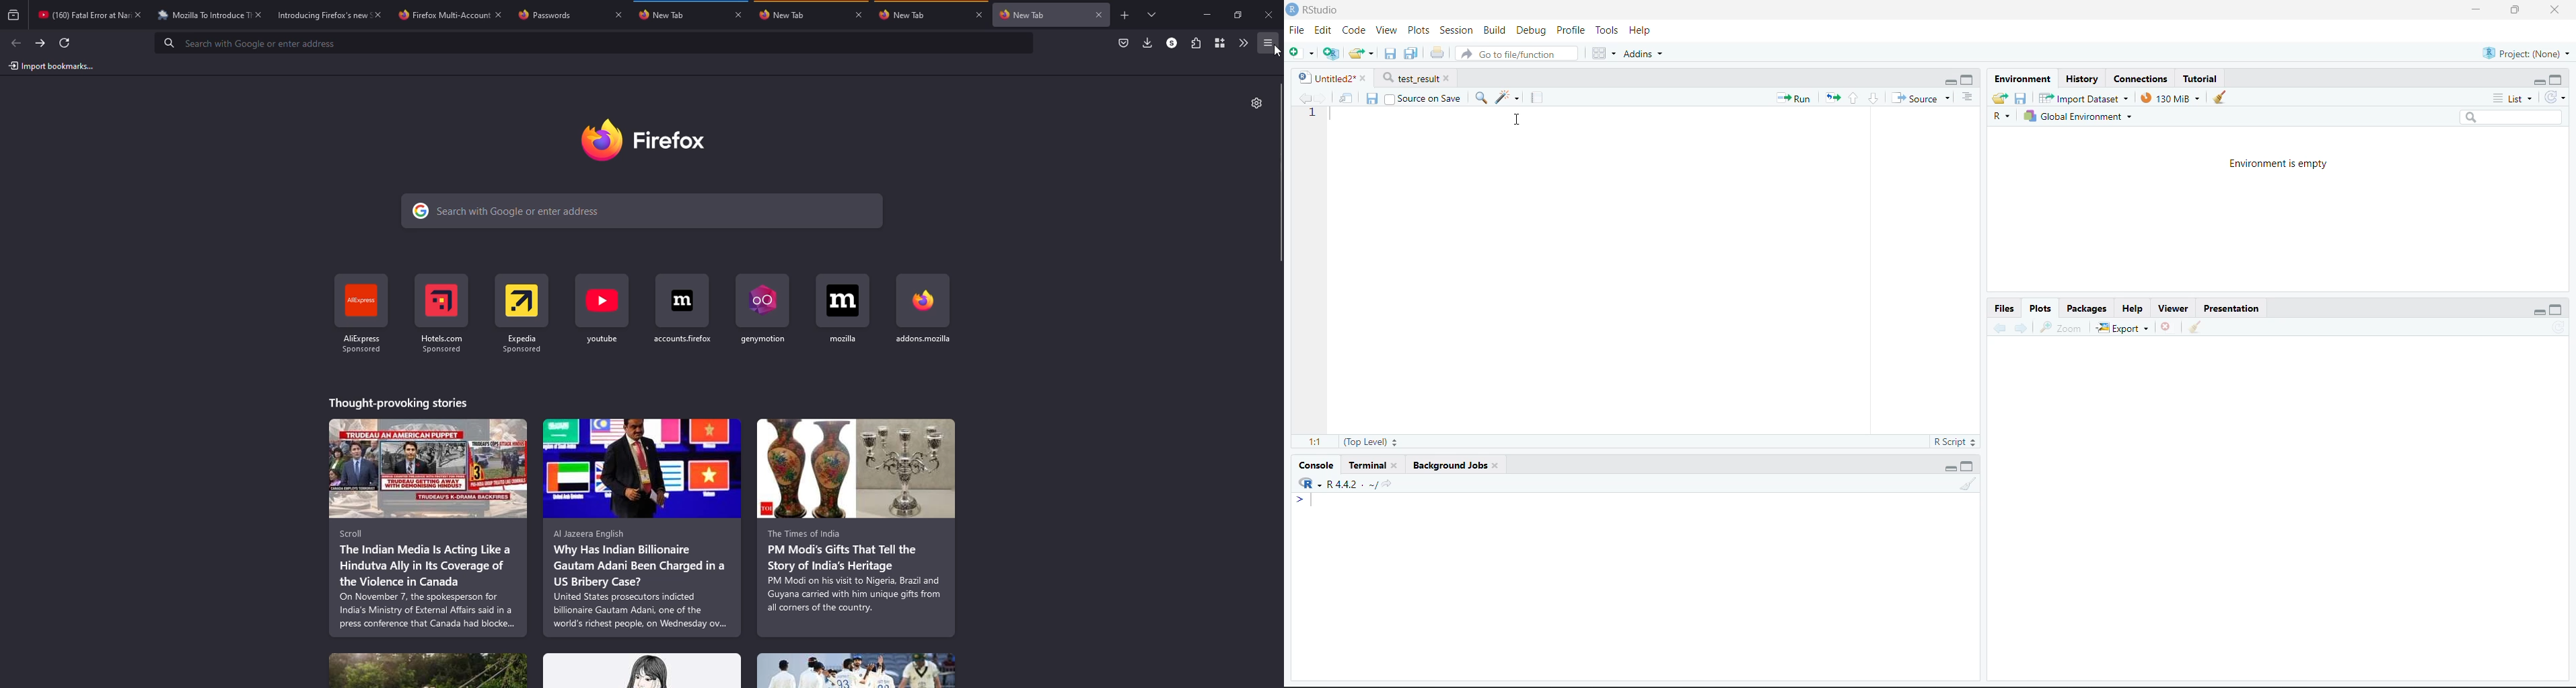  I want to click on stories, so click(856, 528).